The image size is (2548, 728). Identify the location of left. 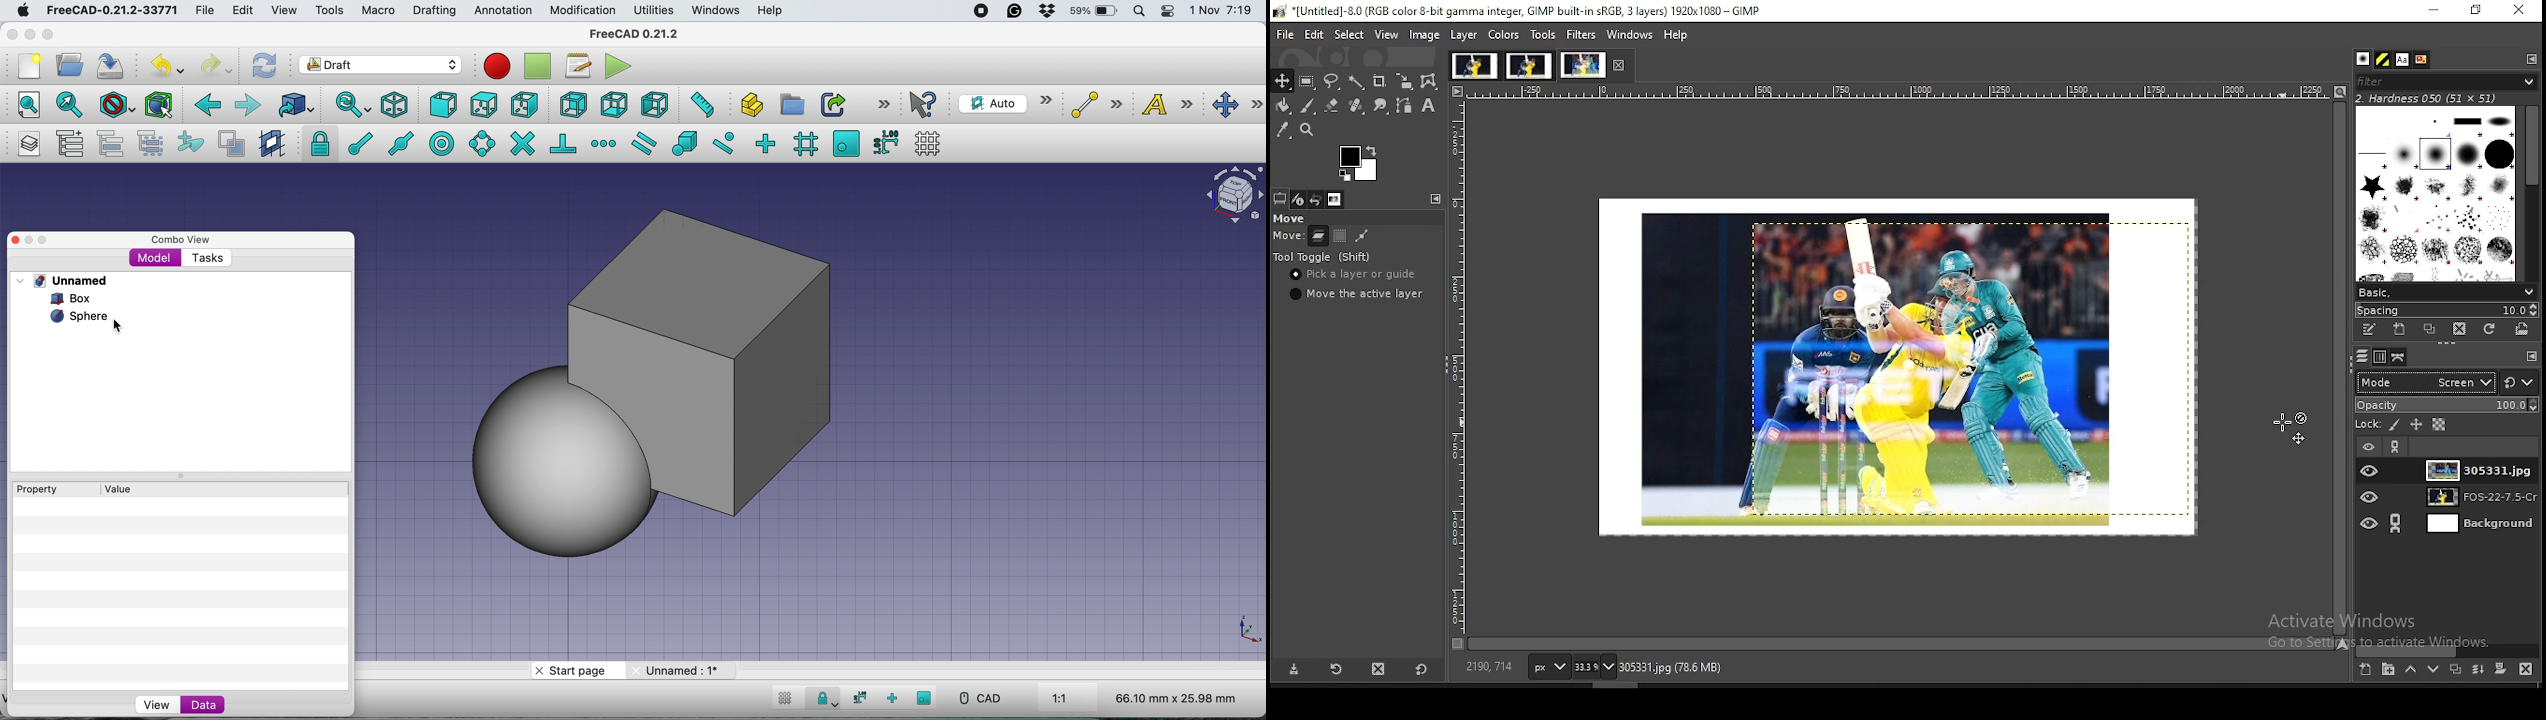
(654, 105).